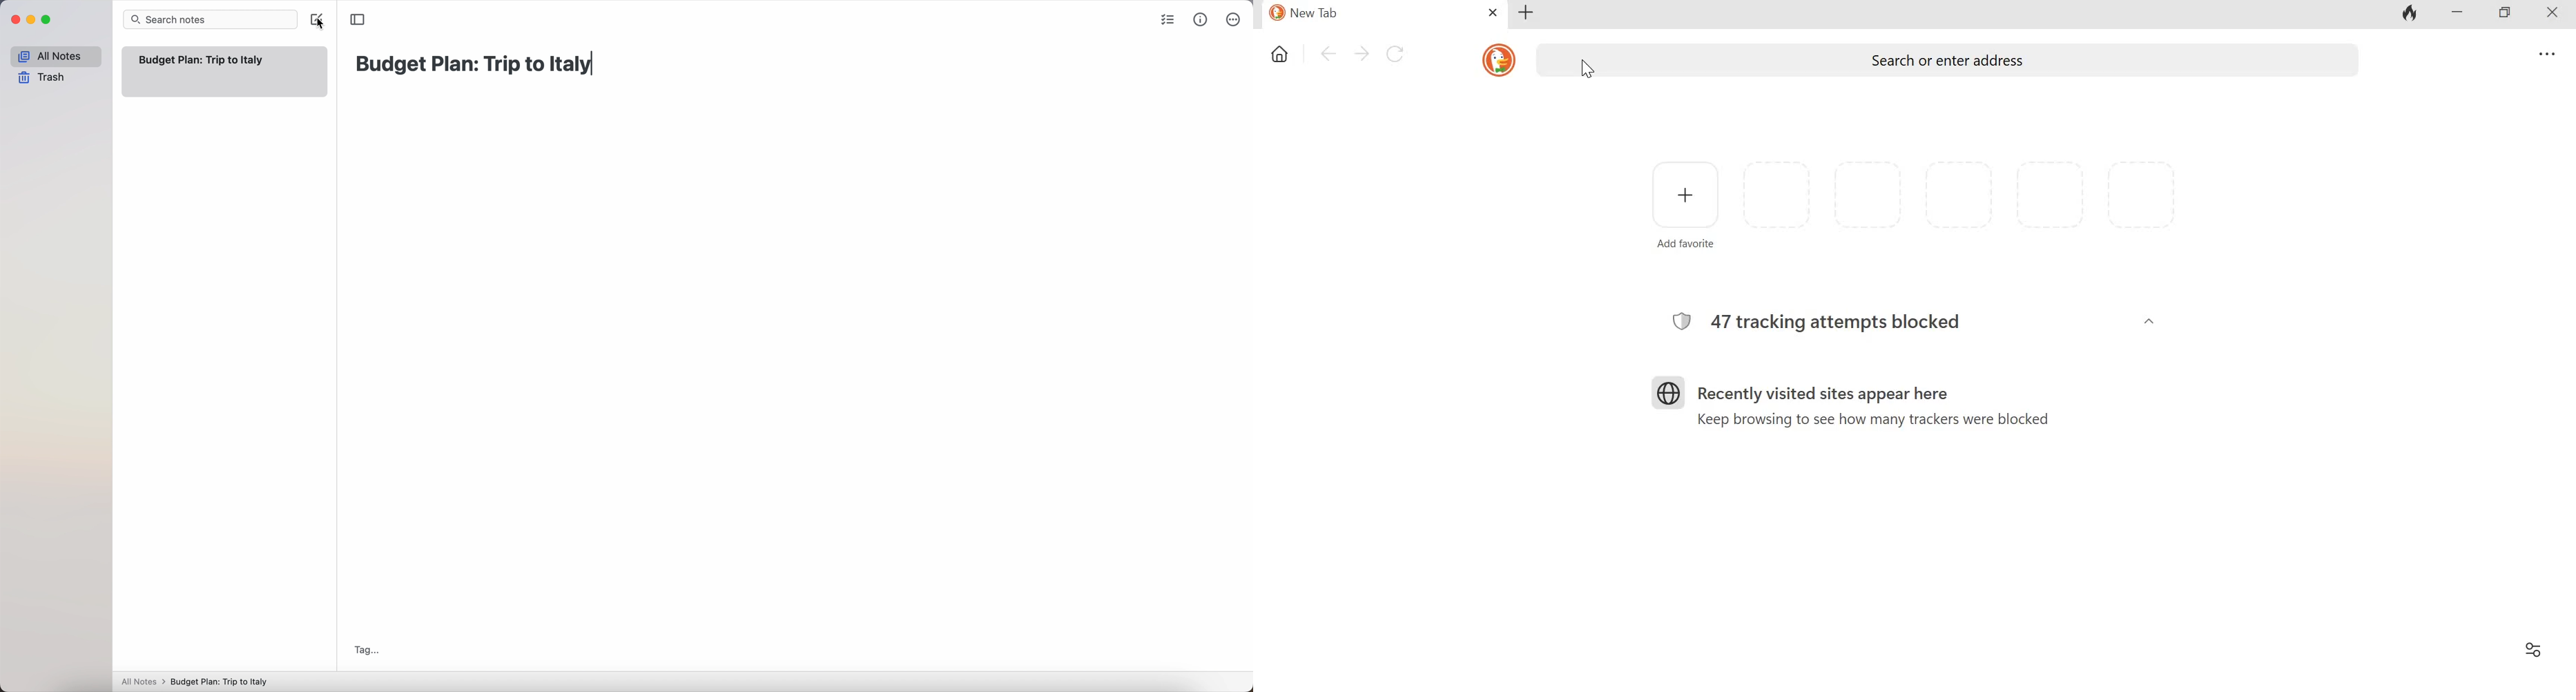 The width and height of the screenshot is (2576, 700). What do you see at coordinates (49, 20) in the screenshot?
I see `maximize` at bounding box center [49, 20].